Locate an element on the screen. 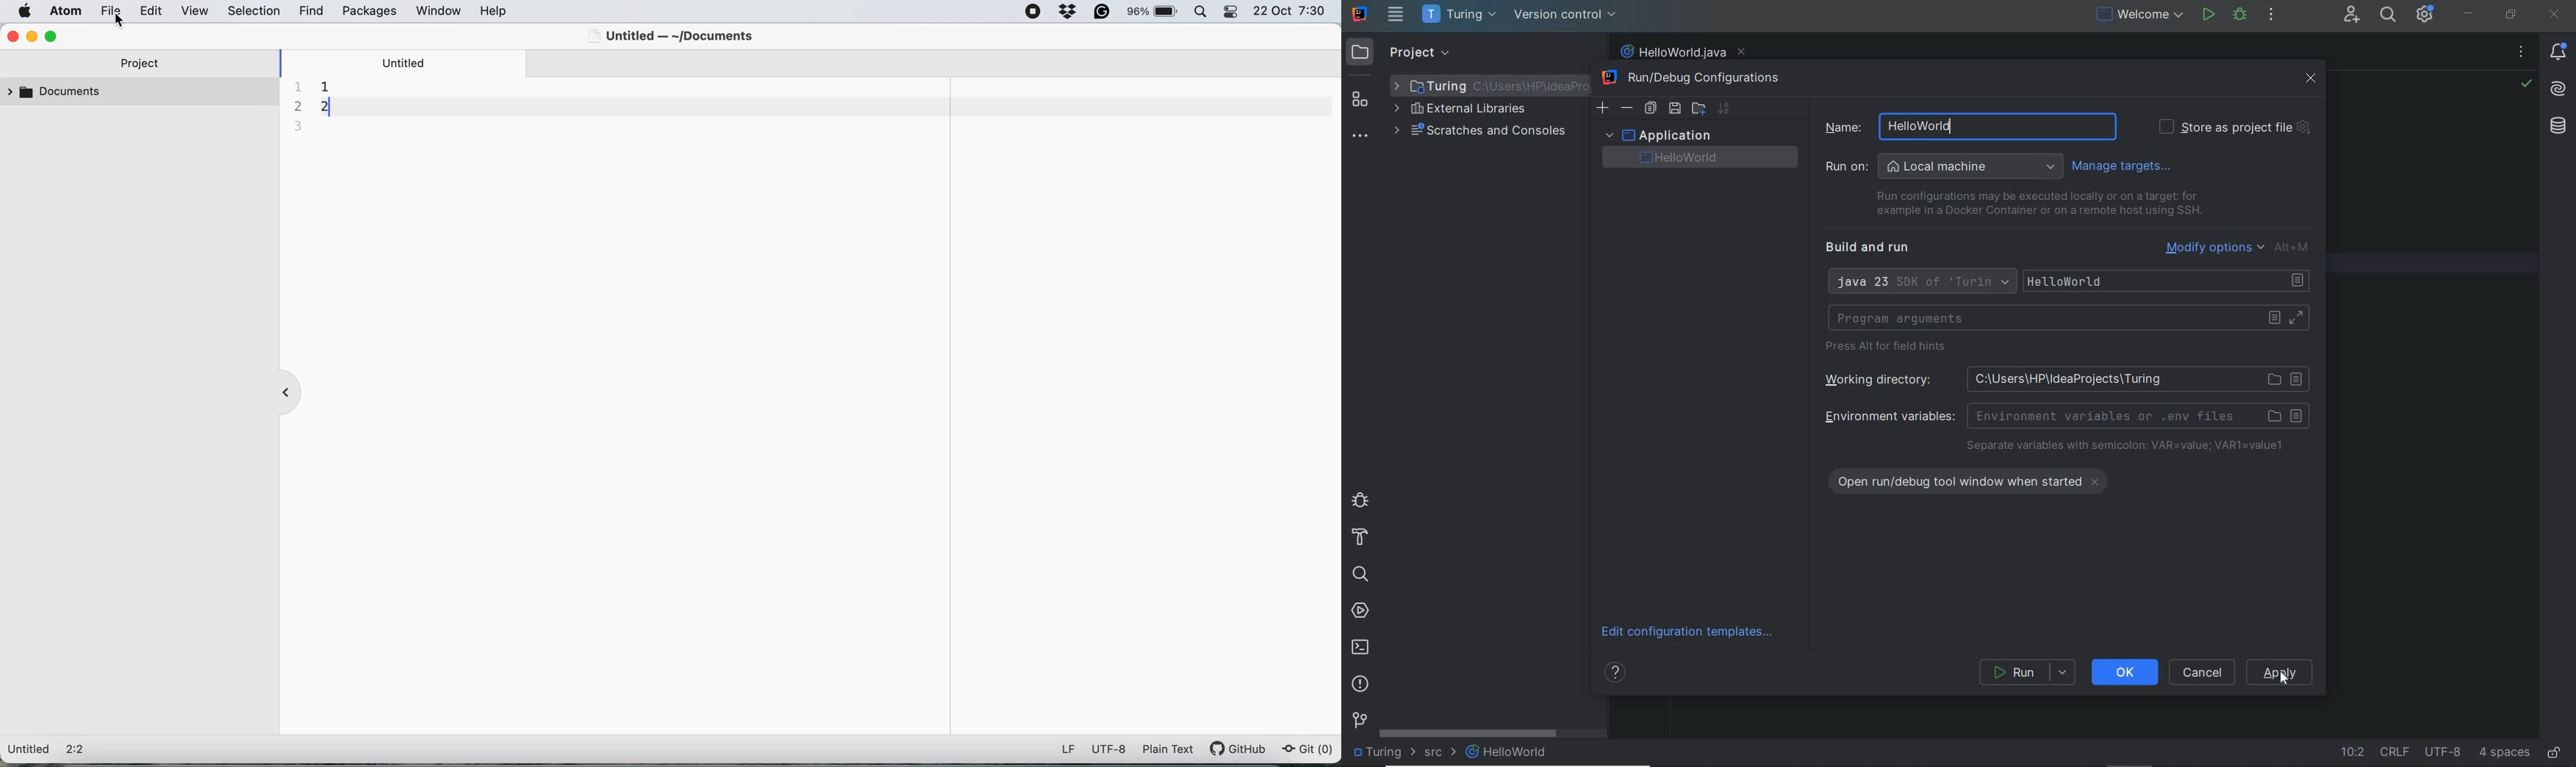 This screenshot has height=784, width=2576. view is located at coordinates (197, 10).